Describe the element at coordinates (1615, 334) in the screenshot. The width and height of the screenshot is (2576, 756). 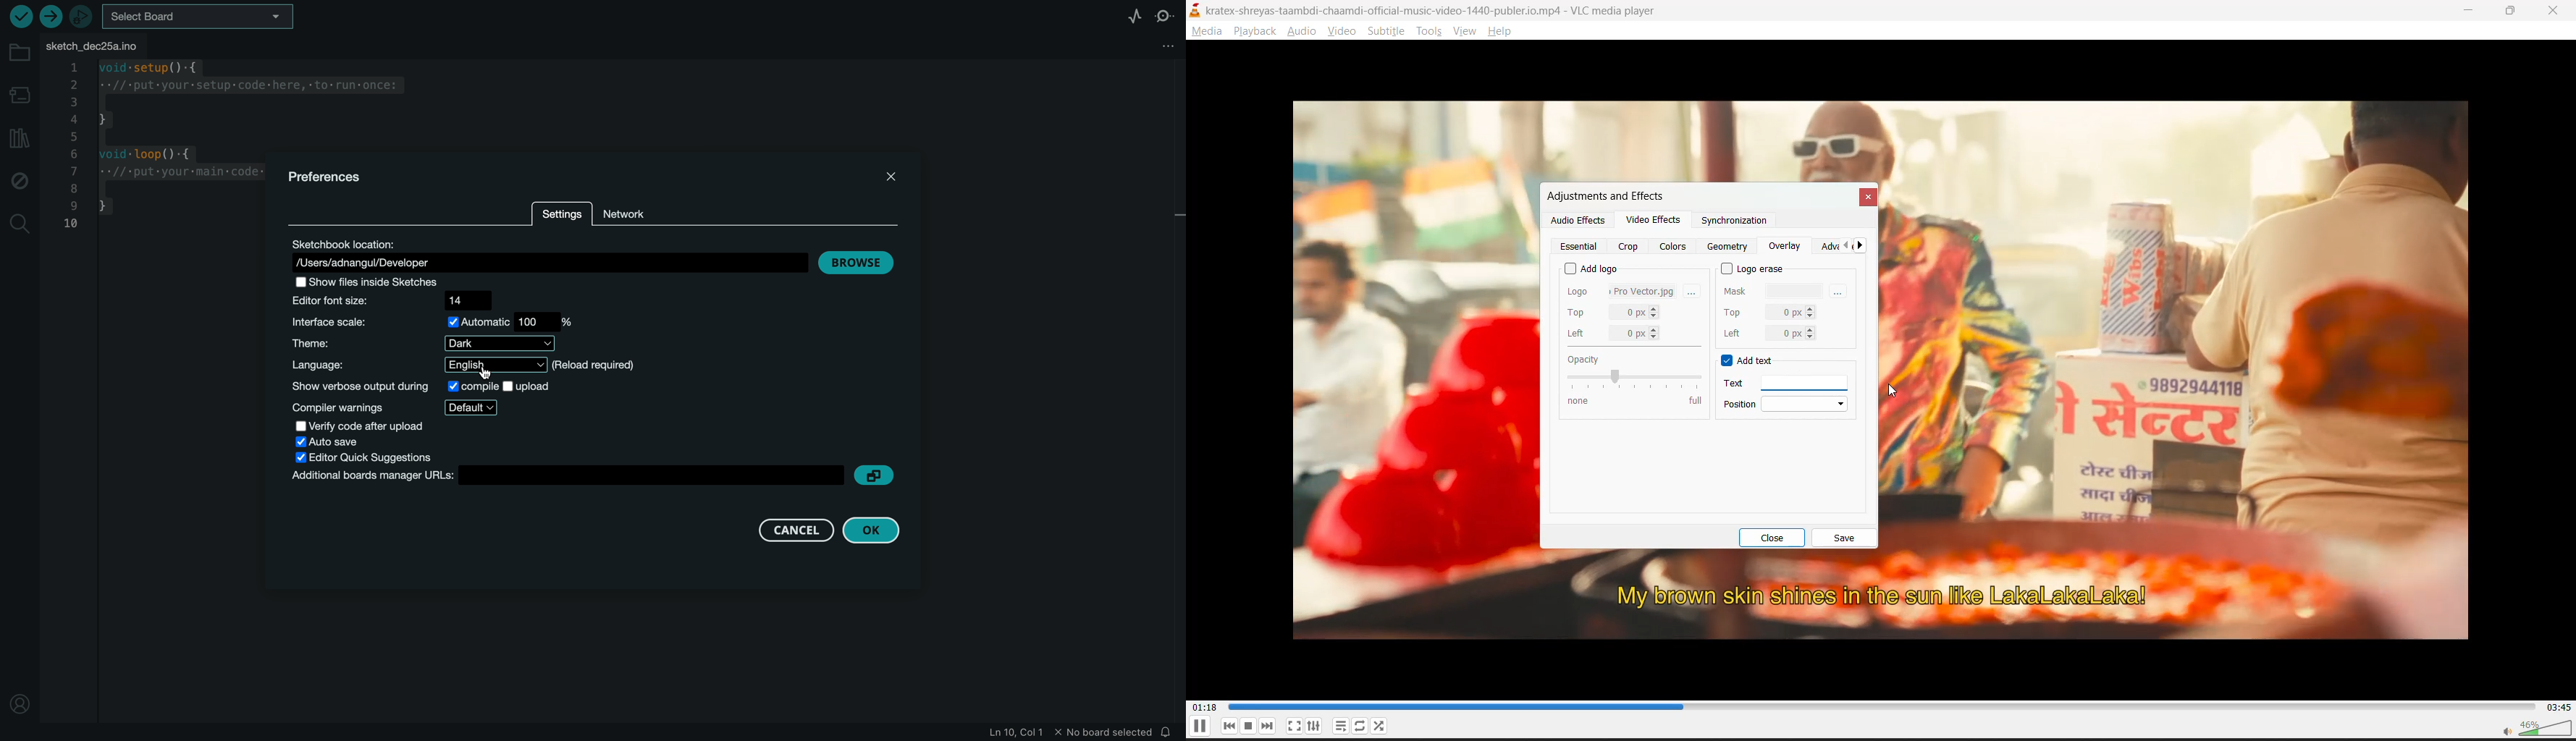
I see `left` at that location.